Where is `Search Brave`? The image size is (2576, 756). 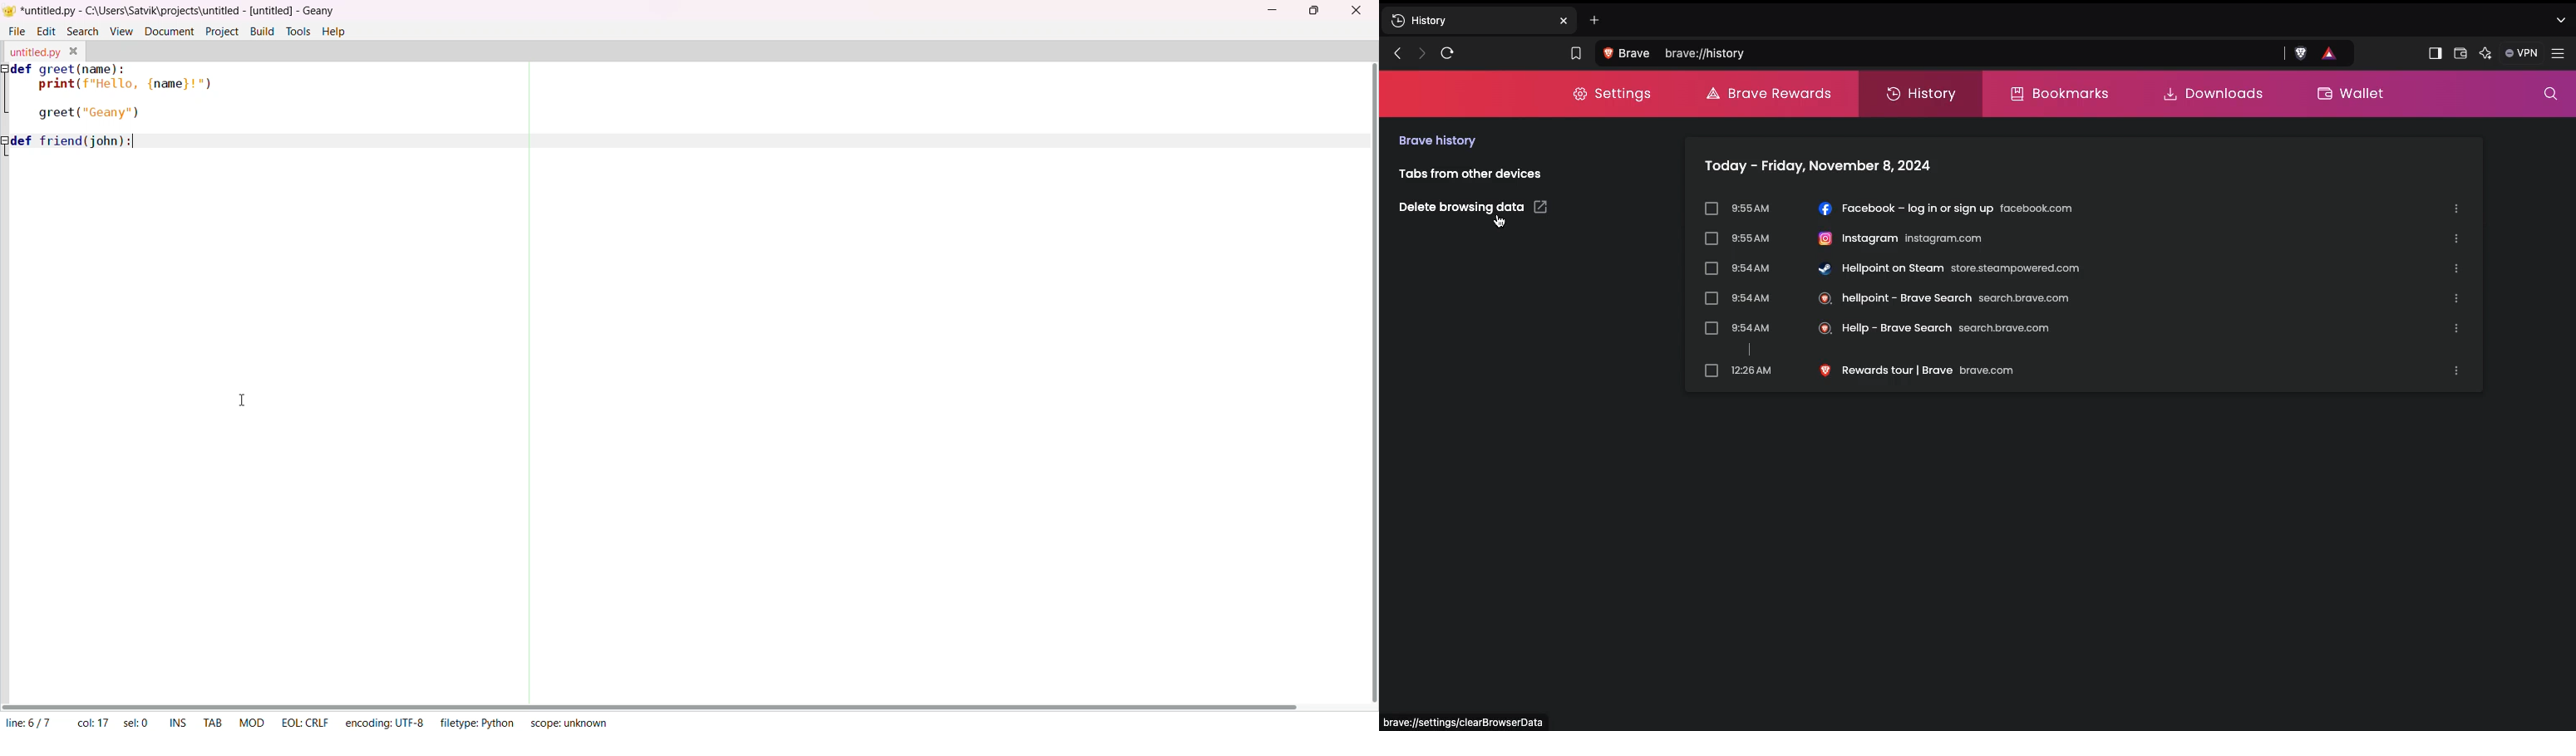 Search Brave is located at coordinates (1937, 53).